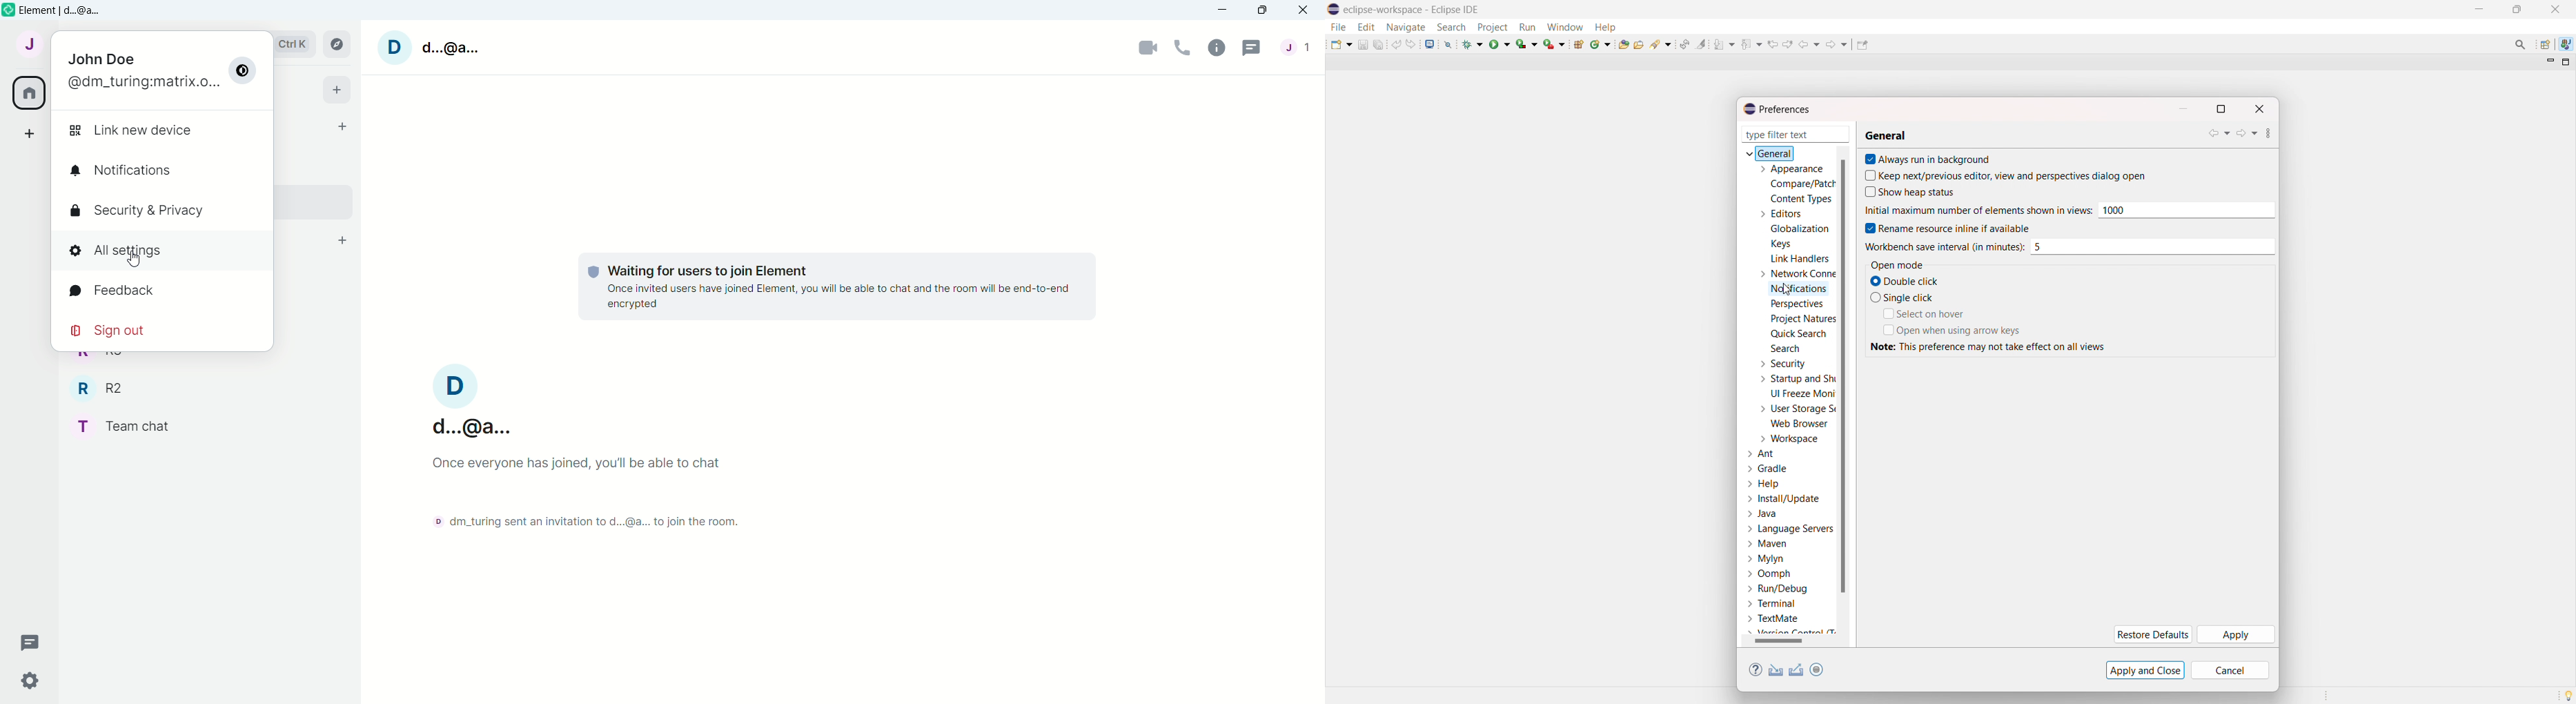 Image resolution: width=2576 pixels, height=728 pixels. Describe the element at coordinates (1751, 44) in the screenshot. I see `previous annotation` at that location.